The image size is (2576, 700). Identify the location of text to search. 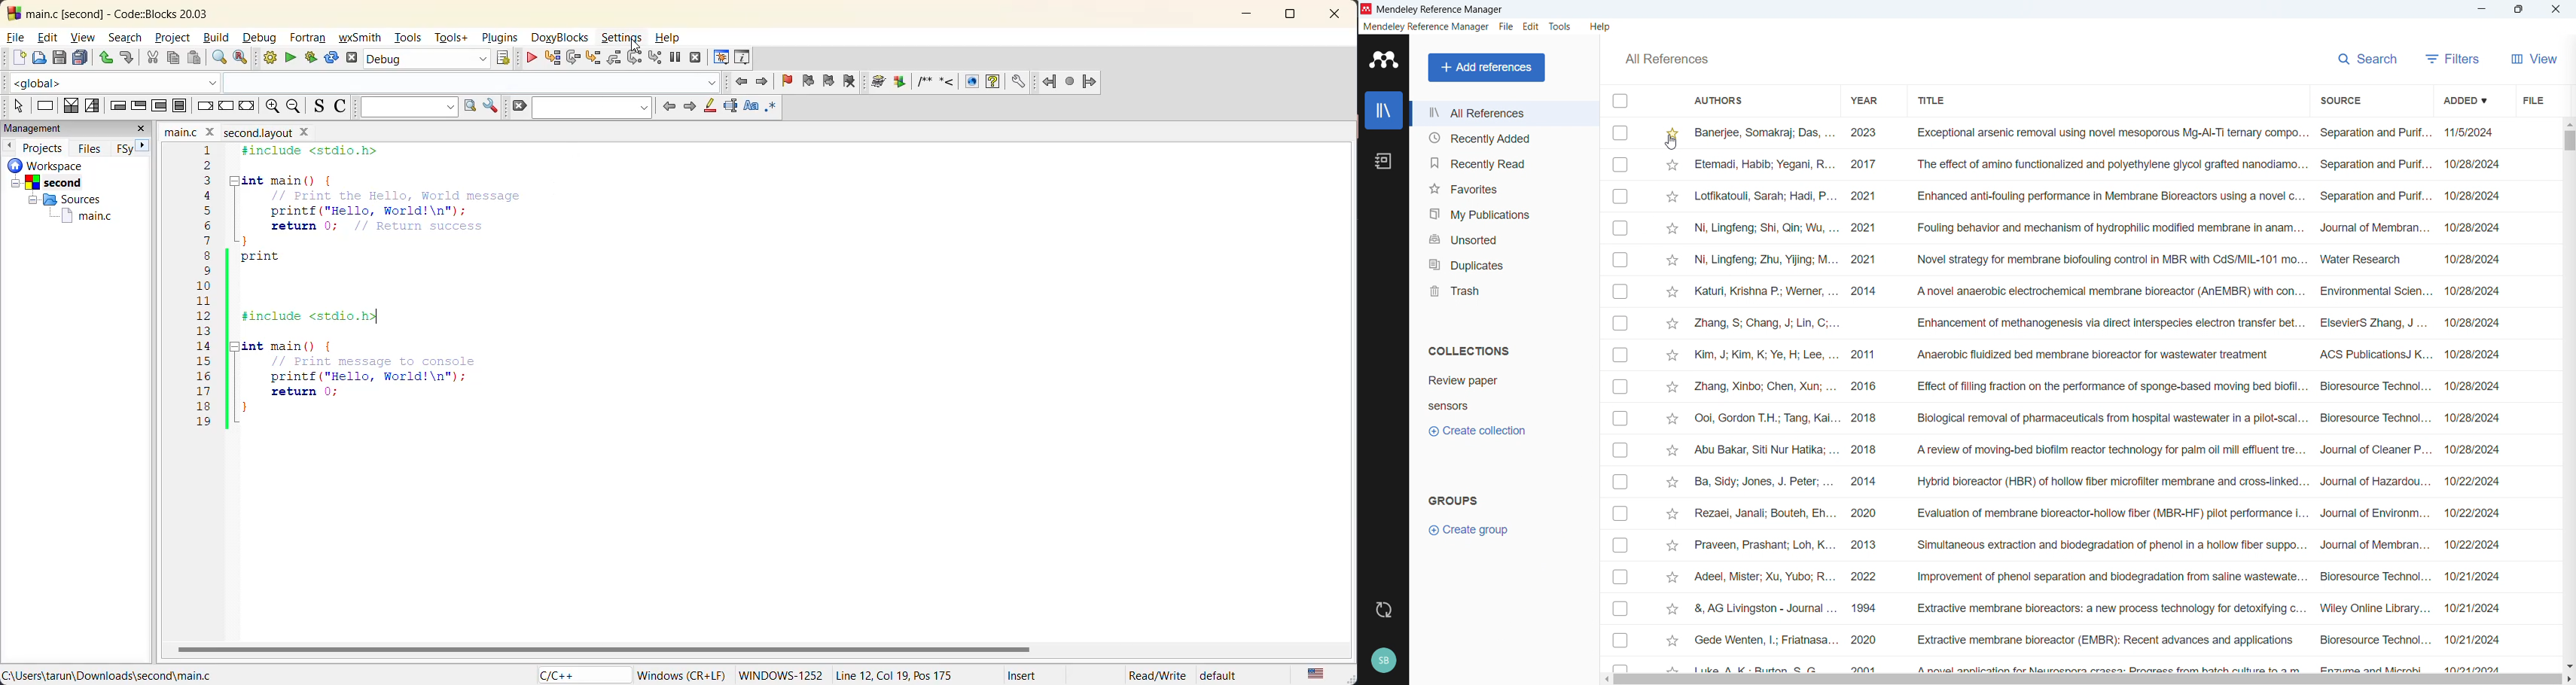
(407, 106).